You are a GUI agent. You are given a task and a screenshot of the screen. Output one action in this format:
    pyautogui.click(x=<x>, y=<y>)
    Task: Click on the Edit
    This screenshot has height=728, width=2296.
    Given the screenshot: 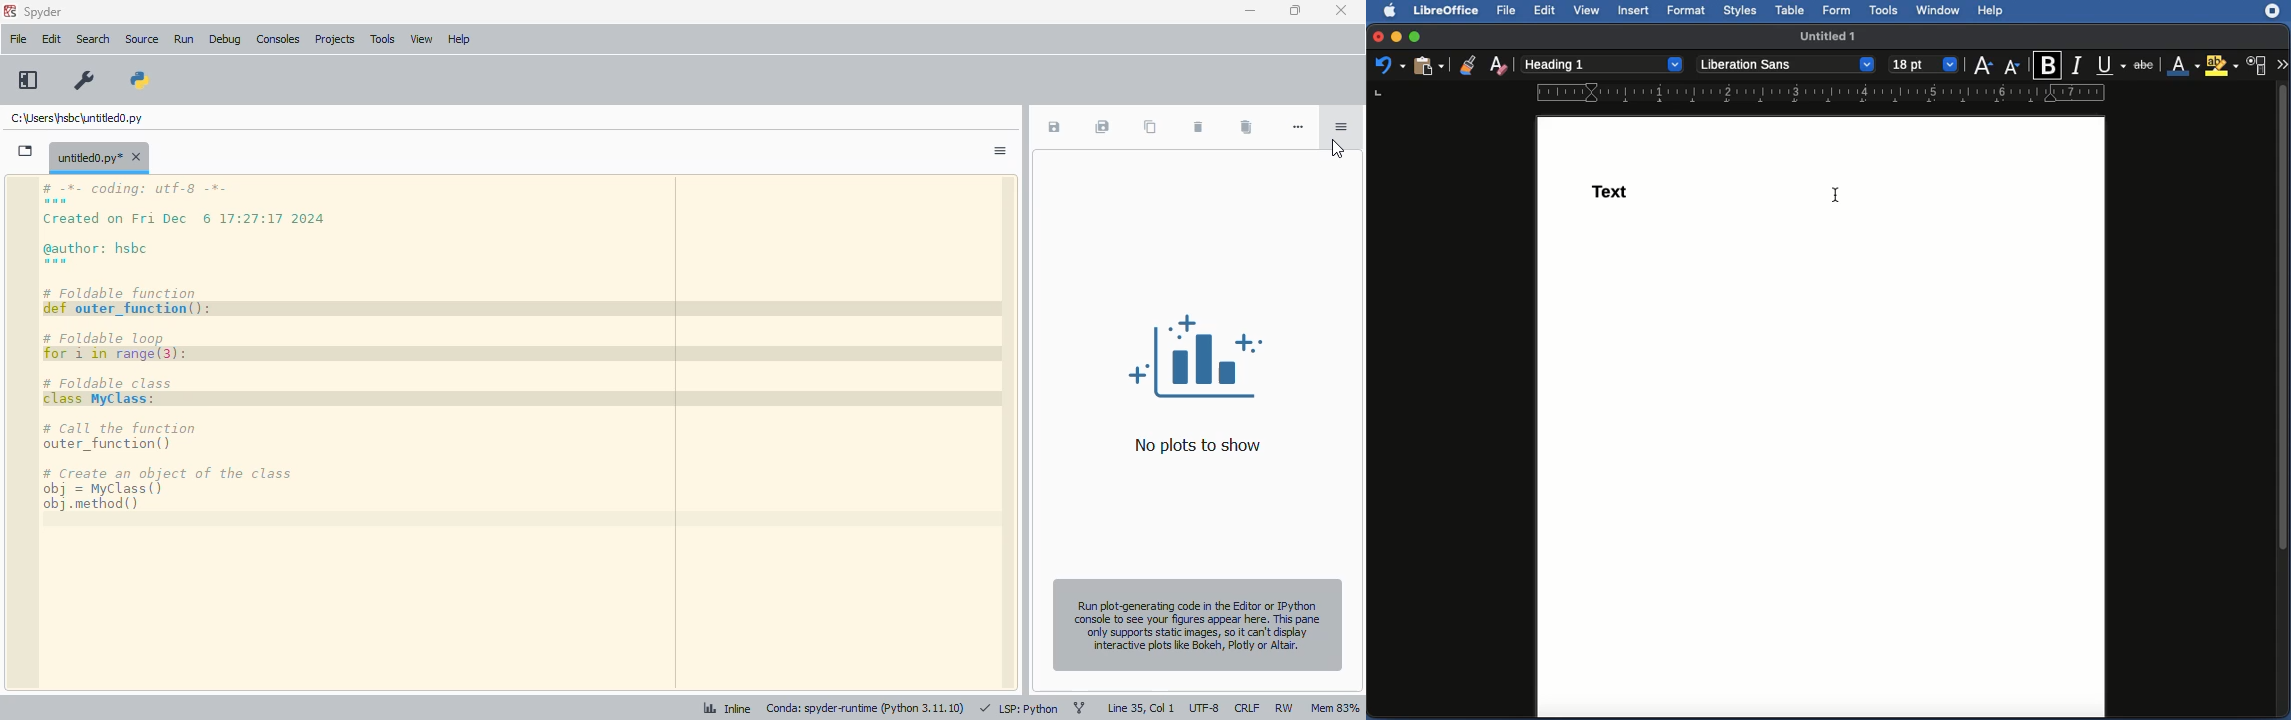 What is the action you would take?
    pyautogui.click(x=1546, y=11)
    